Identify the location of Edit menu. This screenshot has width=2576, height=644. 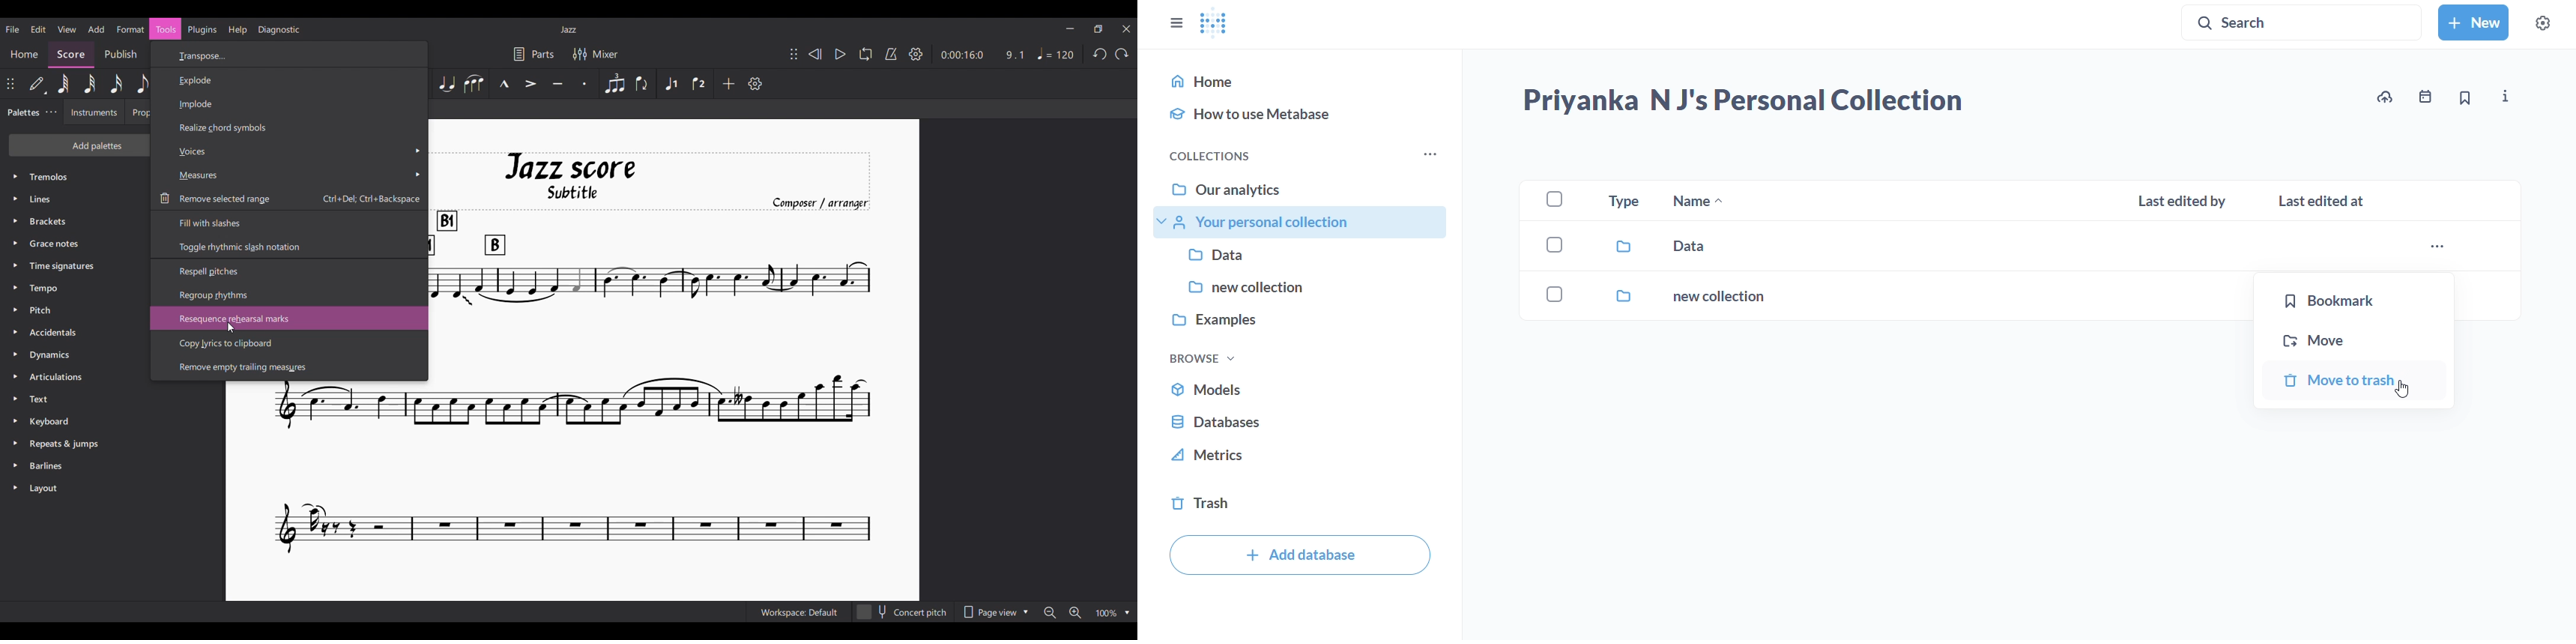
(39, 29).